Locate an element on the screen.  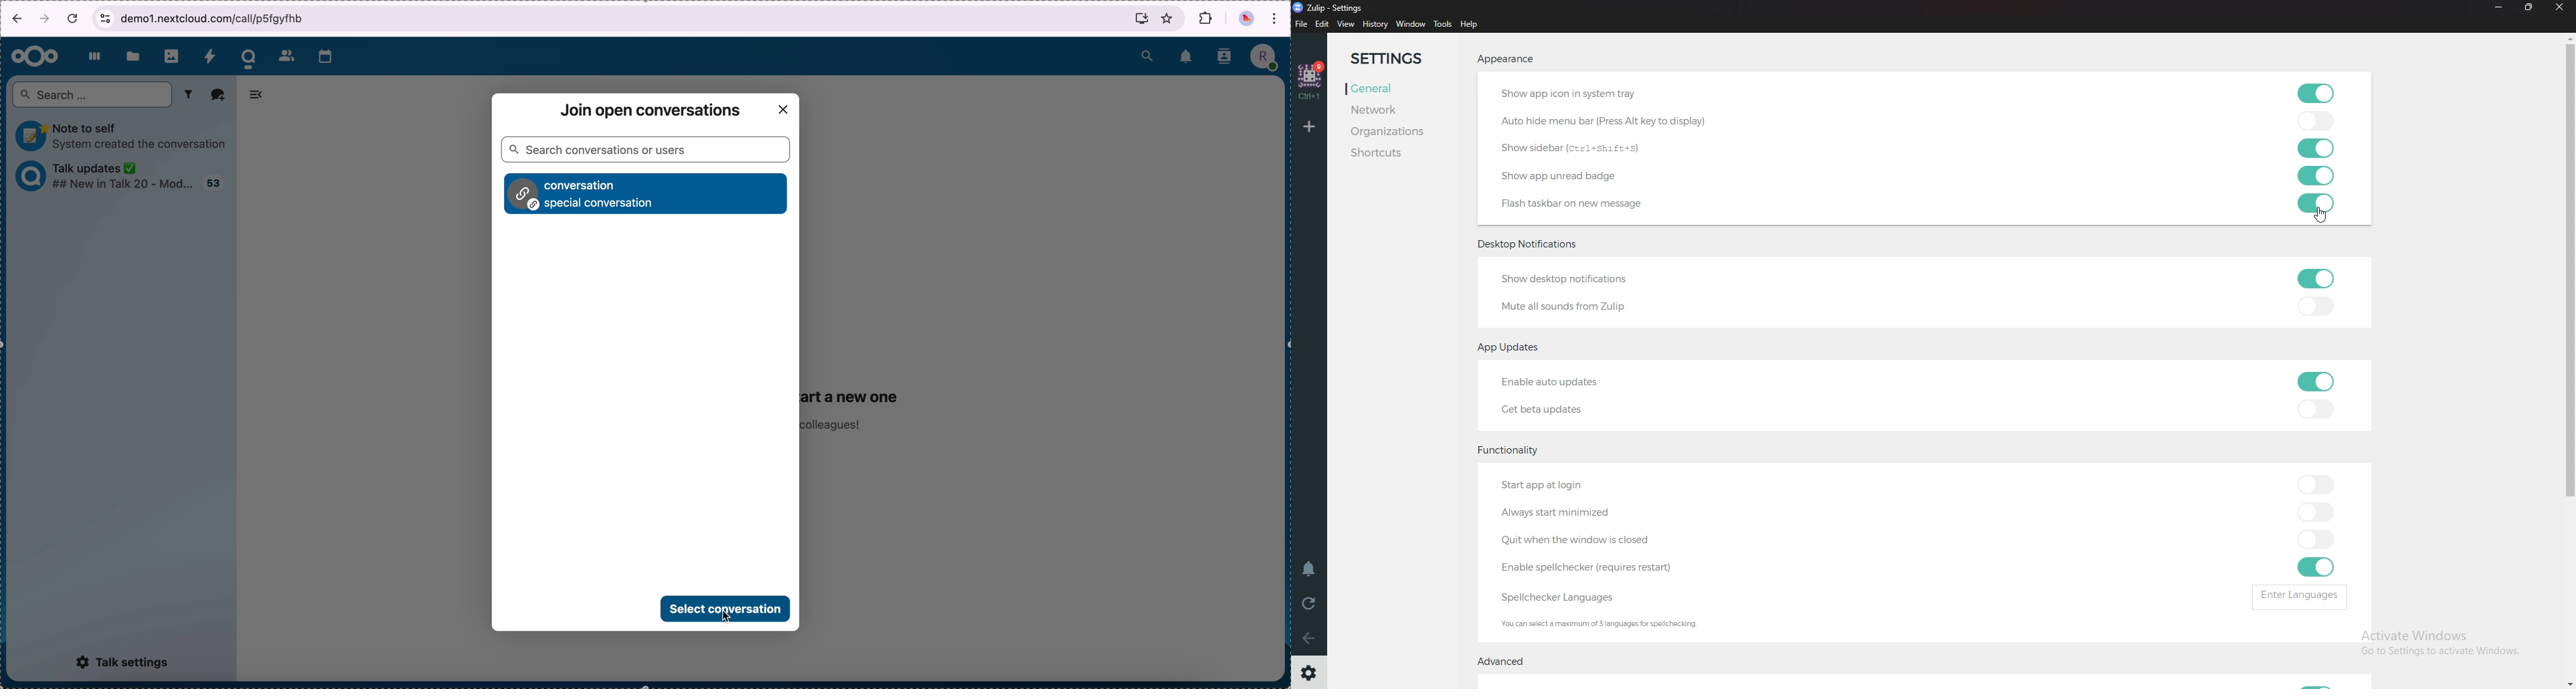
search bar is located at coordinates (93, 95).